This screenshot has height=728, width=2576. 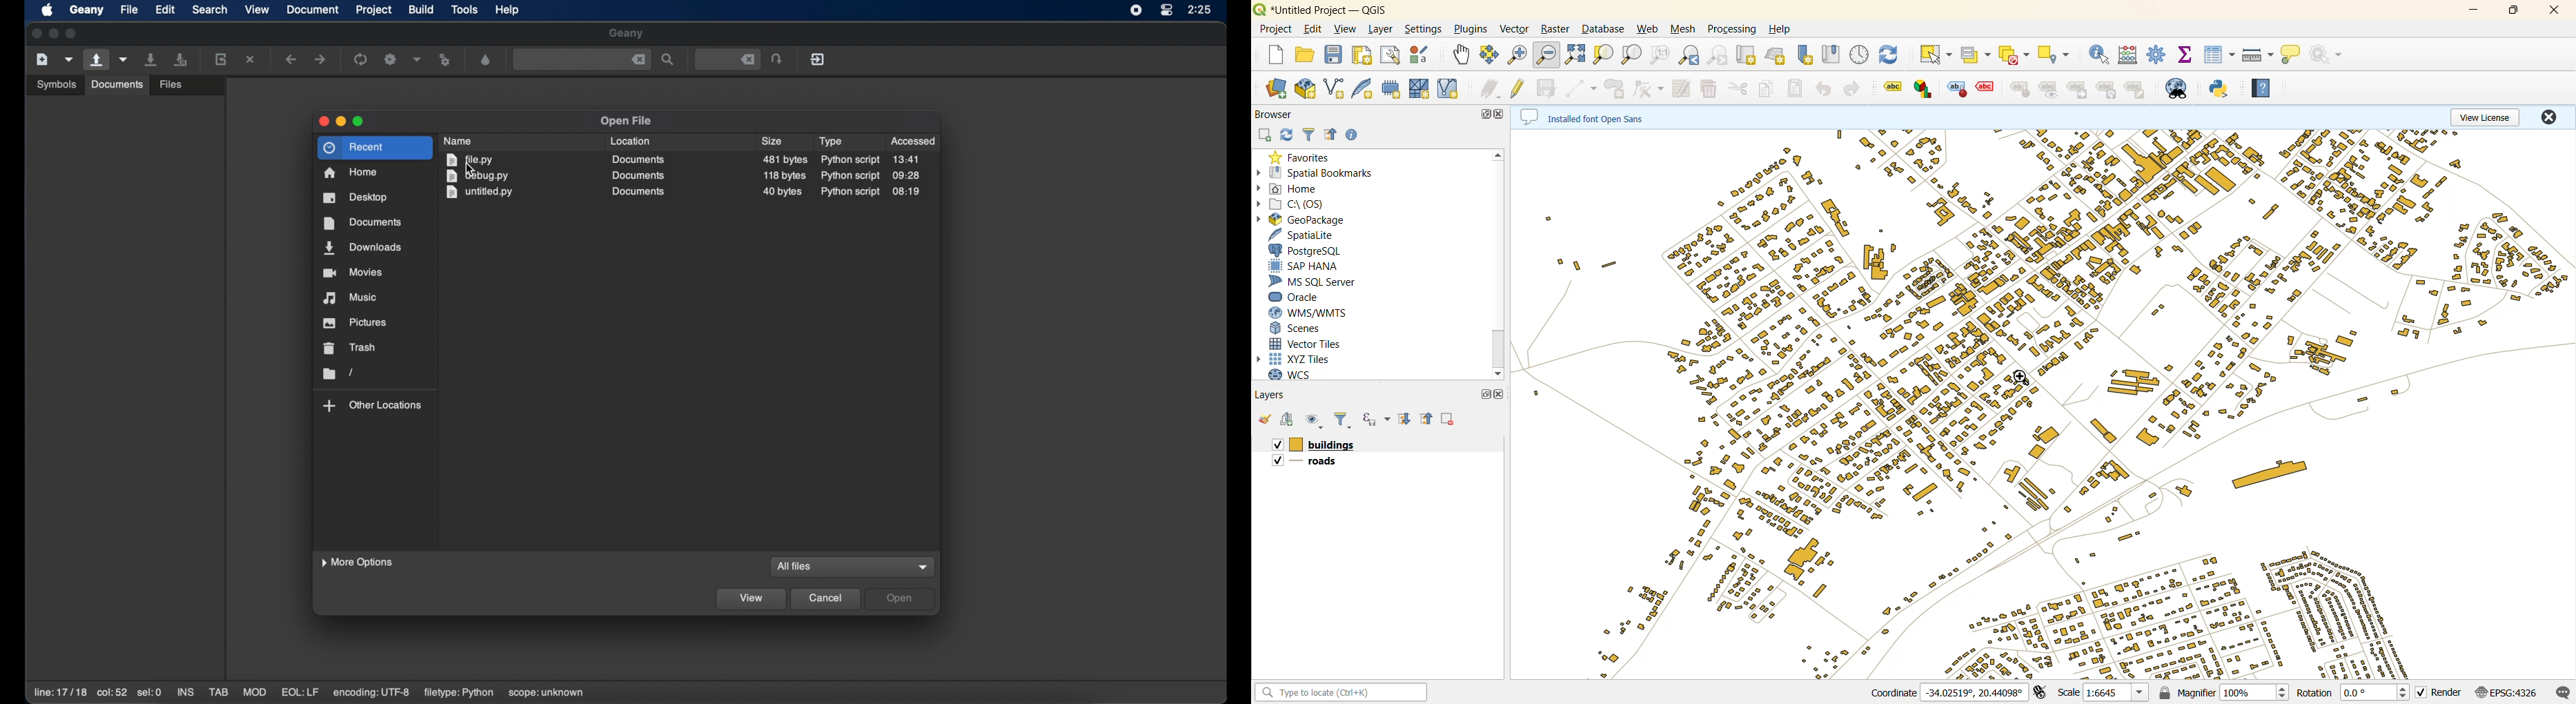 What do you see at coordinates (339, 374) in the screenshot?
I see `folder` at bounding box center [339, 374].